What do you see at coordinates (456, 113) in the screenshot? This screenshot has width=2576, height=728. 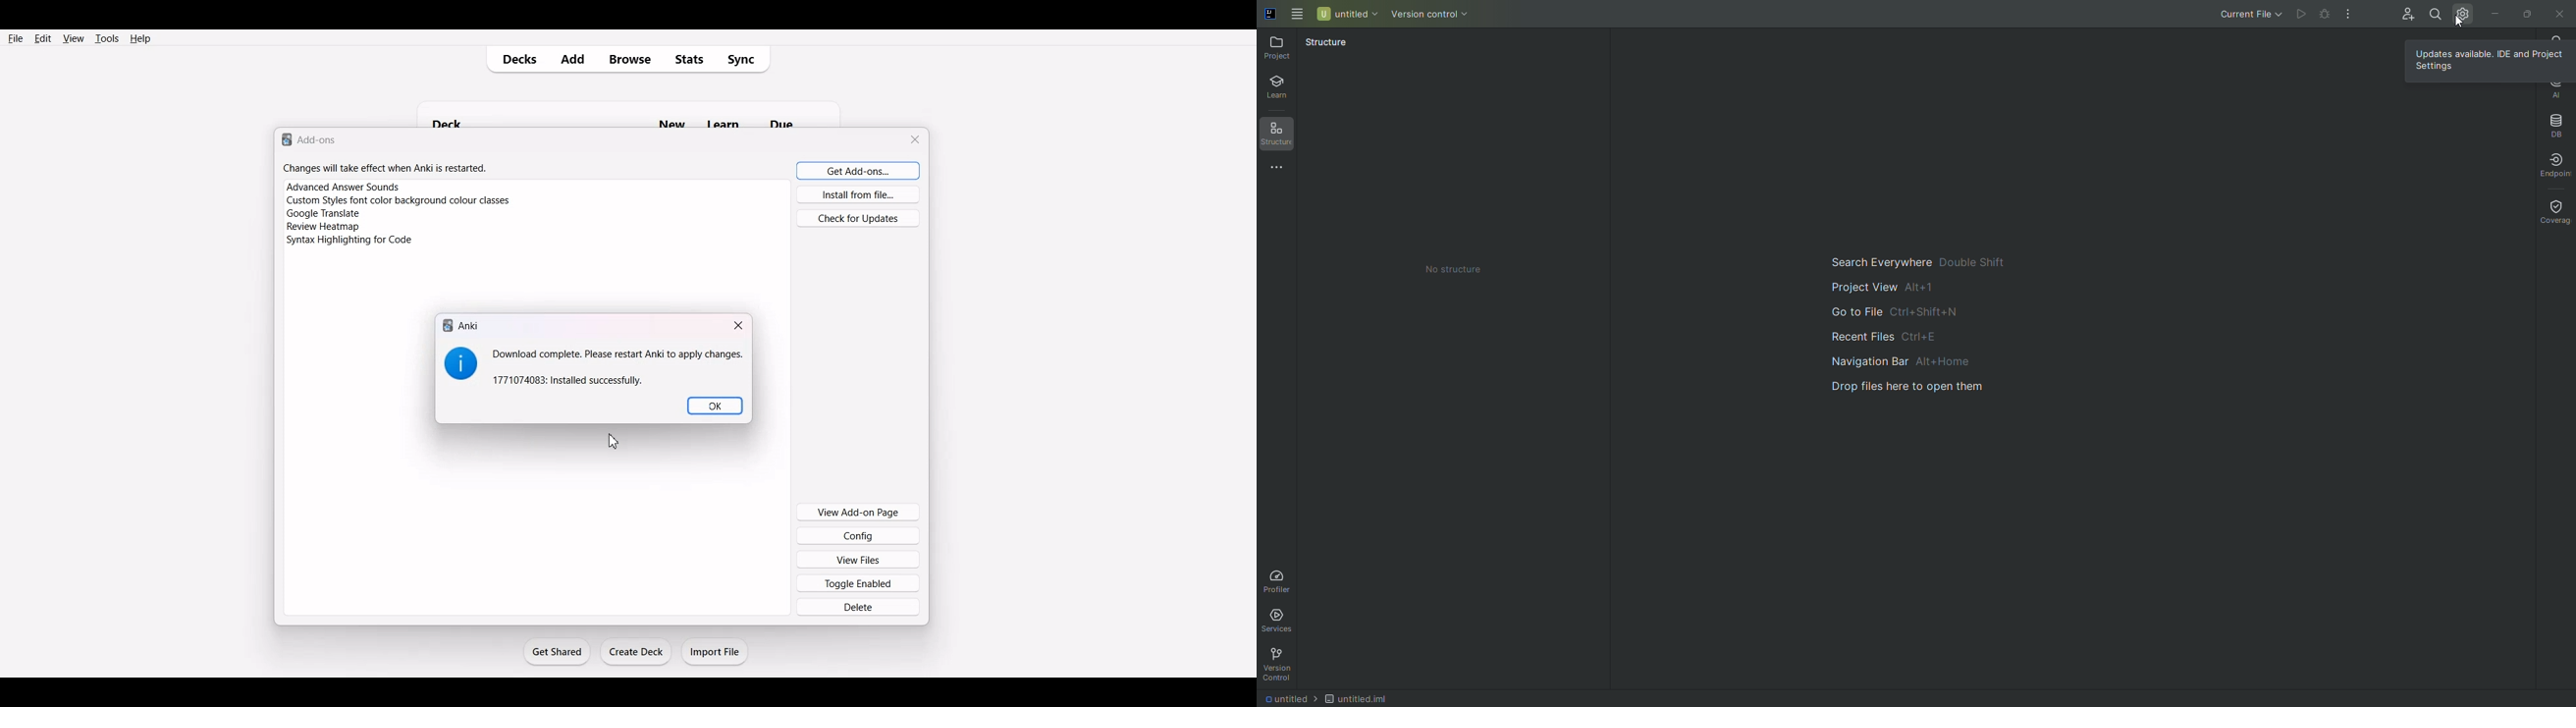 I see `deck` at bounding box center [456, 113].